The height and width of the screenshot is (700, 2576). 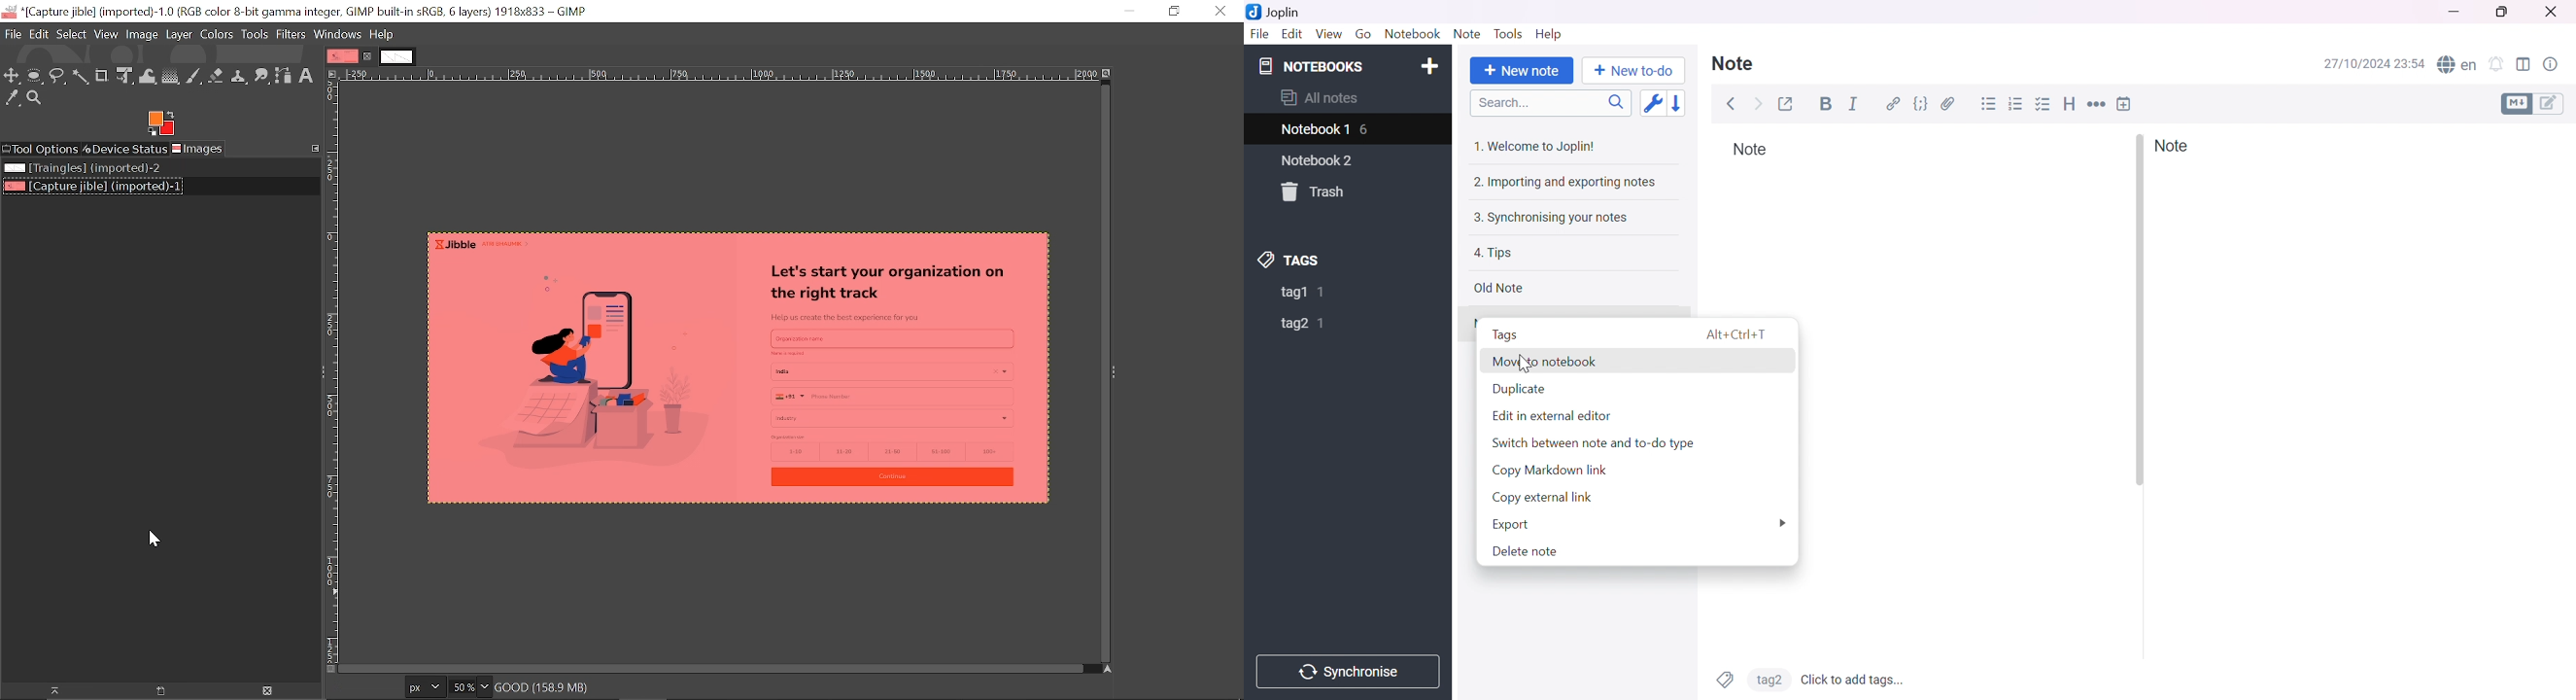 What do you see at coordinates (47, 690) in the screenshot?
I see `Raise this image display` at bounding box center [47, 690].